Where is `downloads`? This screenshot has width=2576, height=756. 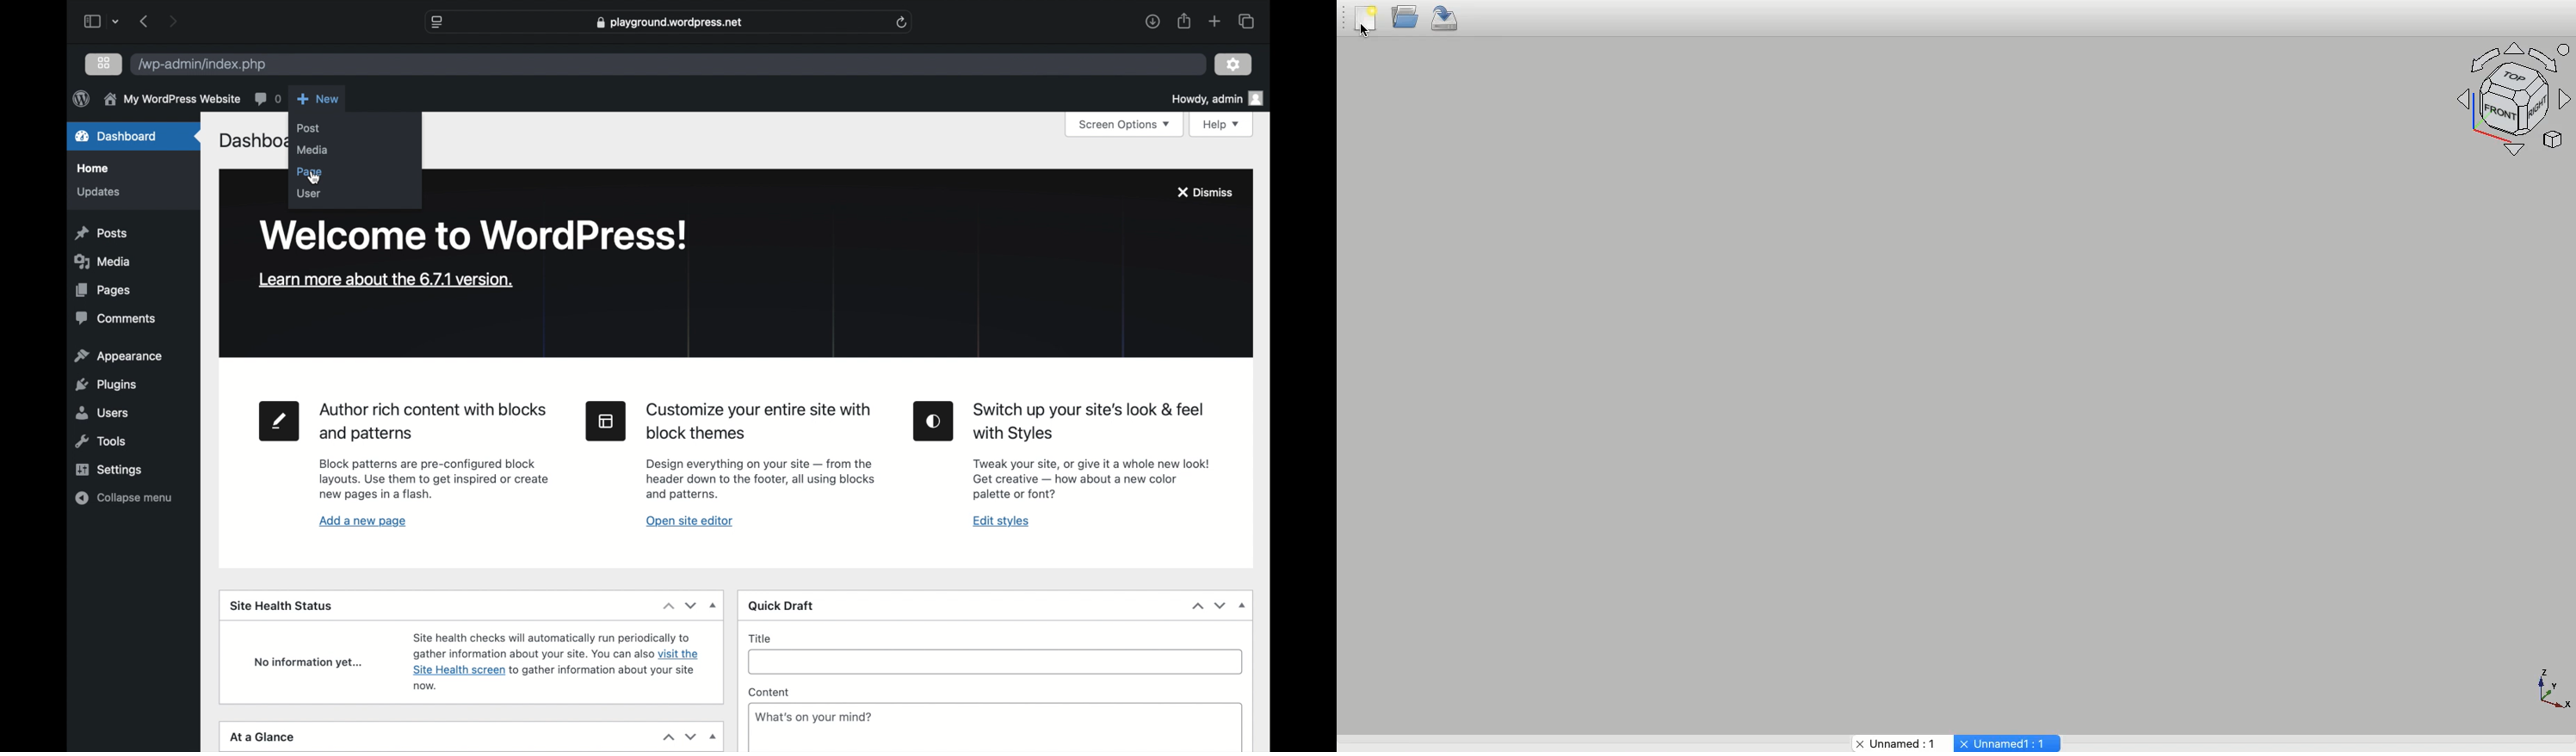
downloads is located at coordinates (1153, 21).